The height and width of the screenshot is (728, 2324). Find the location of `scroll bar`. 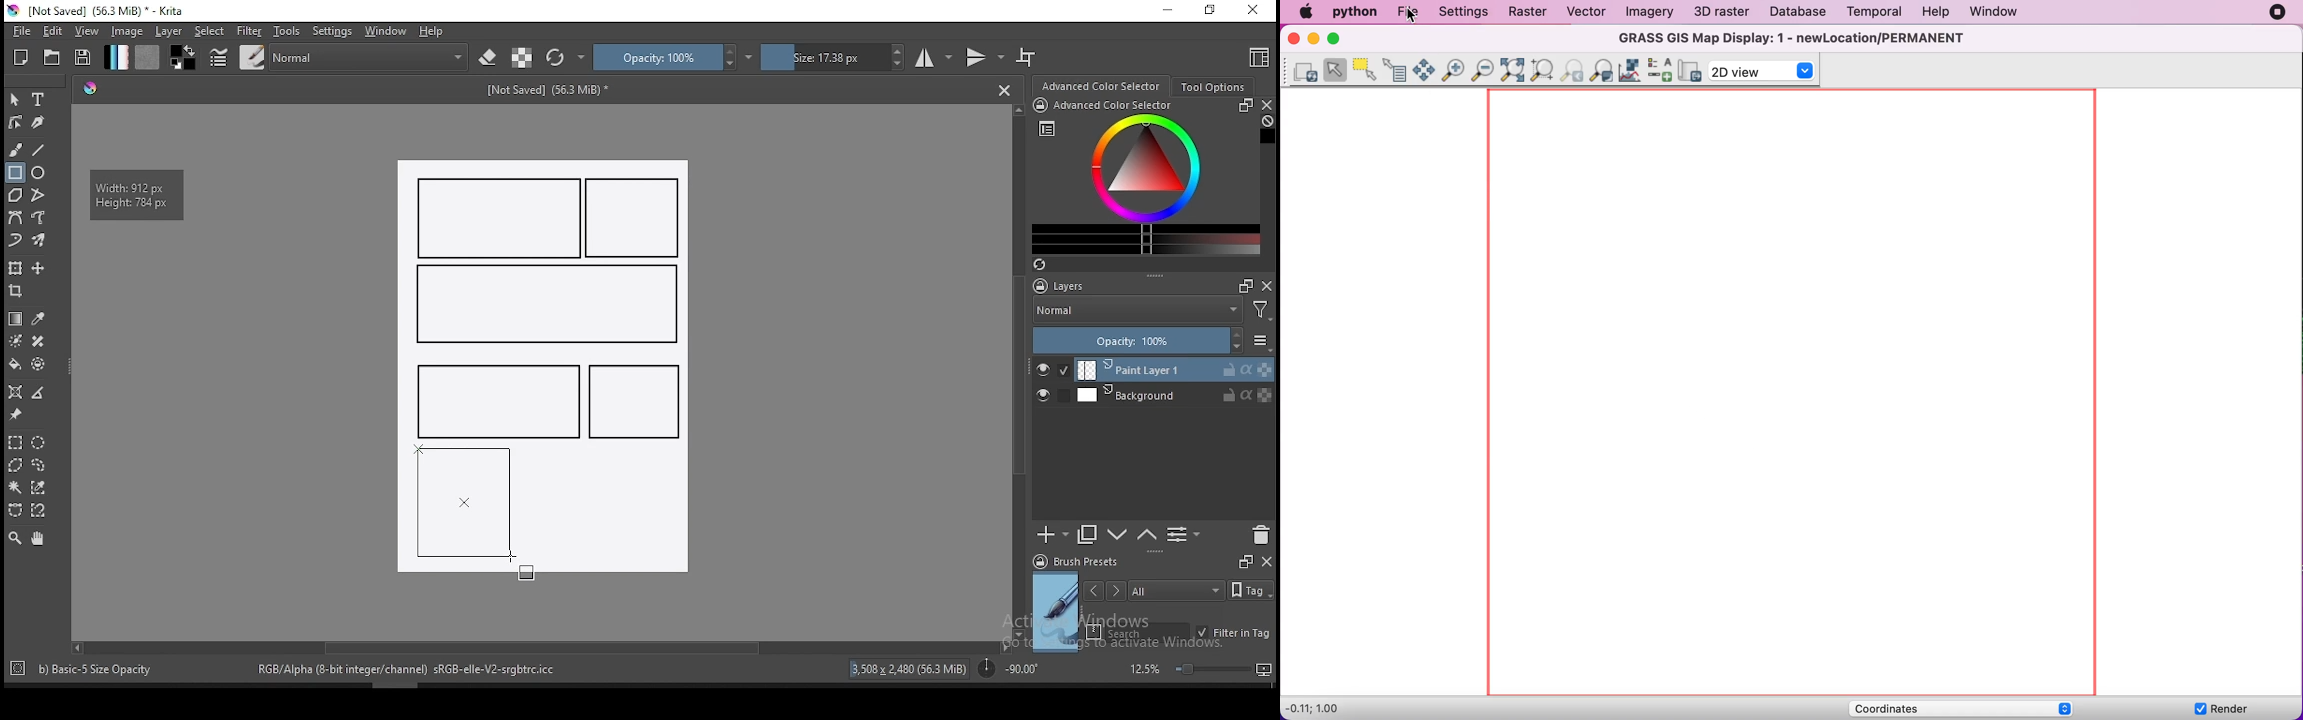

scroll bar is located at coordinates (539, 646).